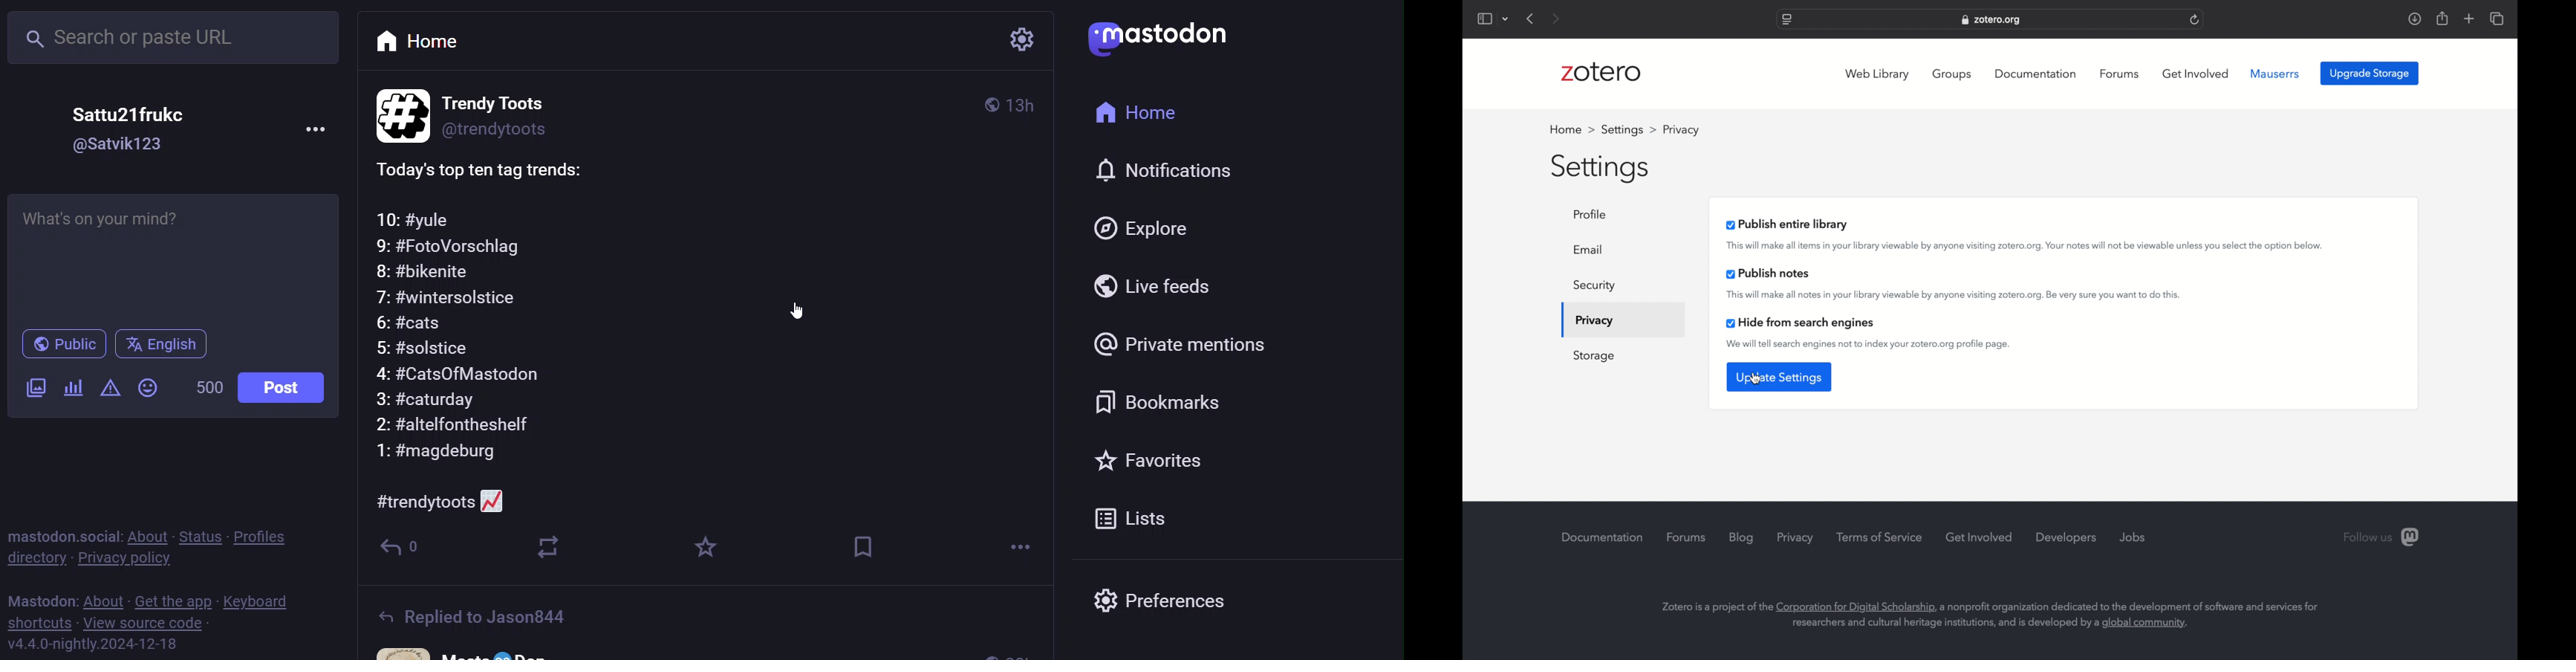  Describe the element at coordinates (1756, 378) in the screenshot. I see `cursor` at that location.